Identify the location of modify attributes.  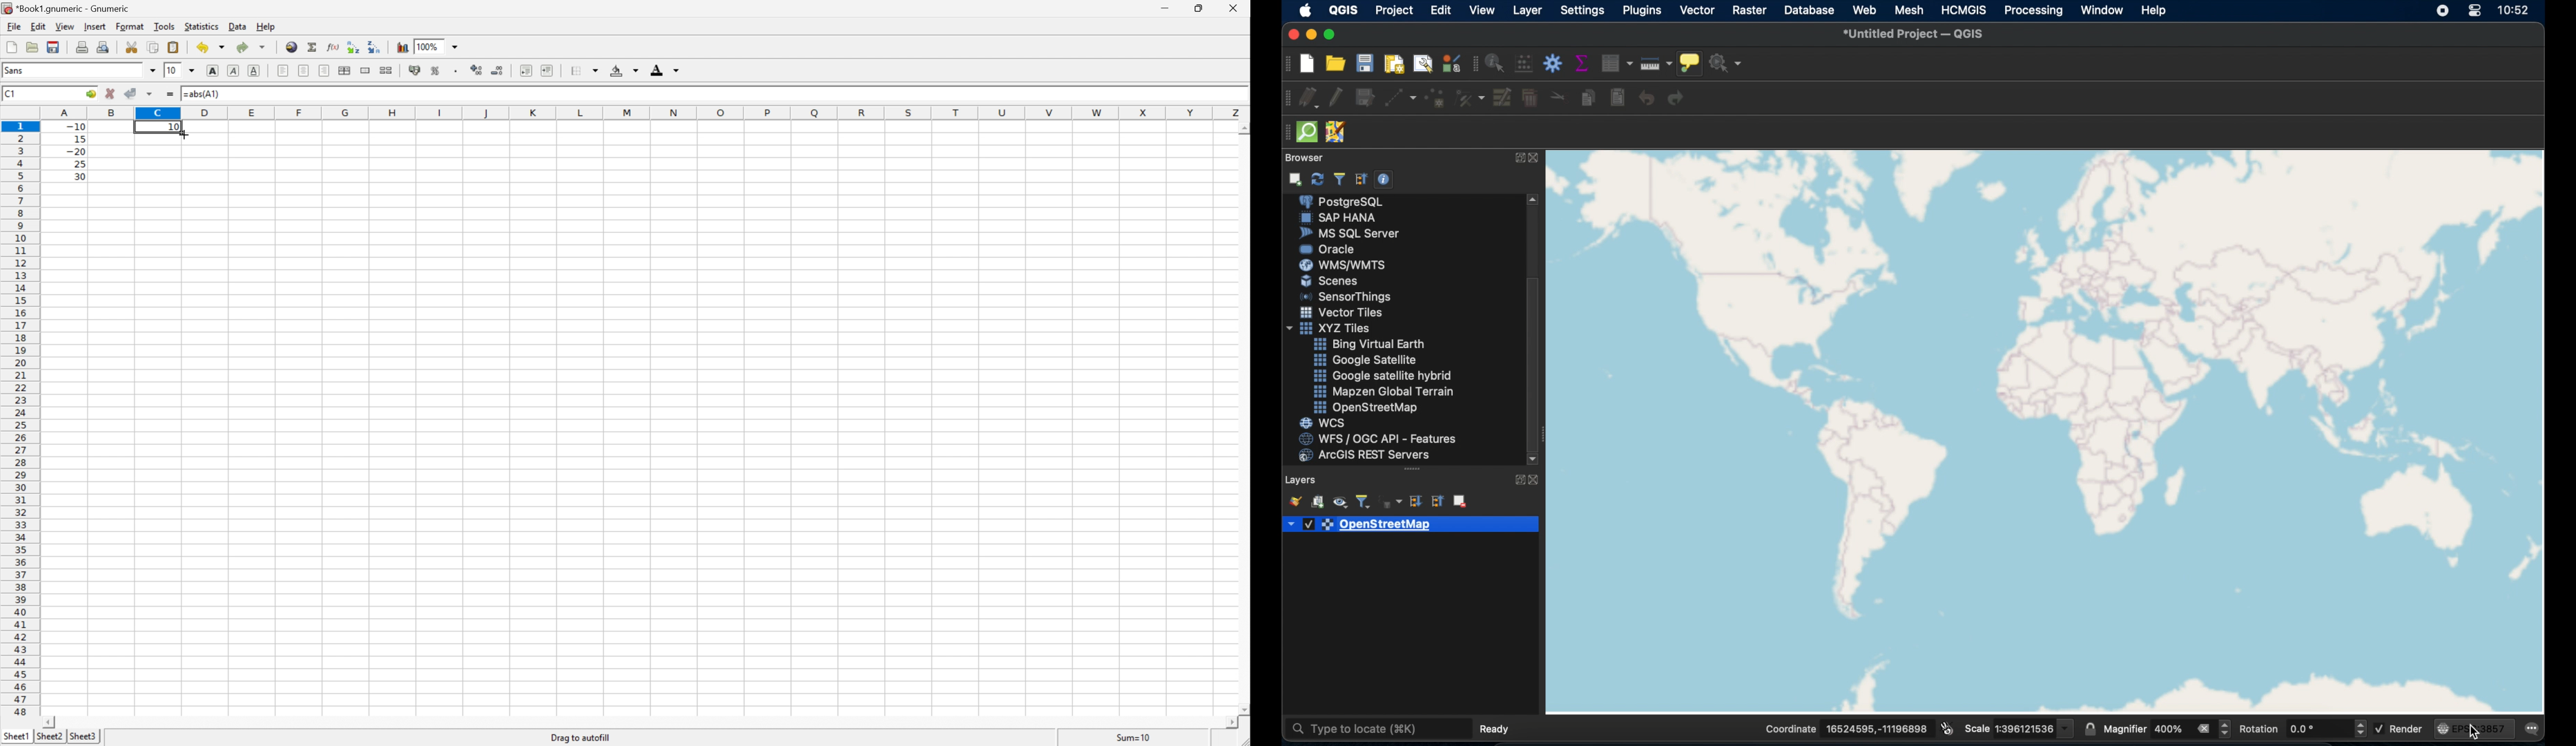
(1502, 99).